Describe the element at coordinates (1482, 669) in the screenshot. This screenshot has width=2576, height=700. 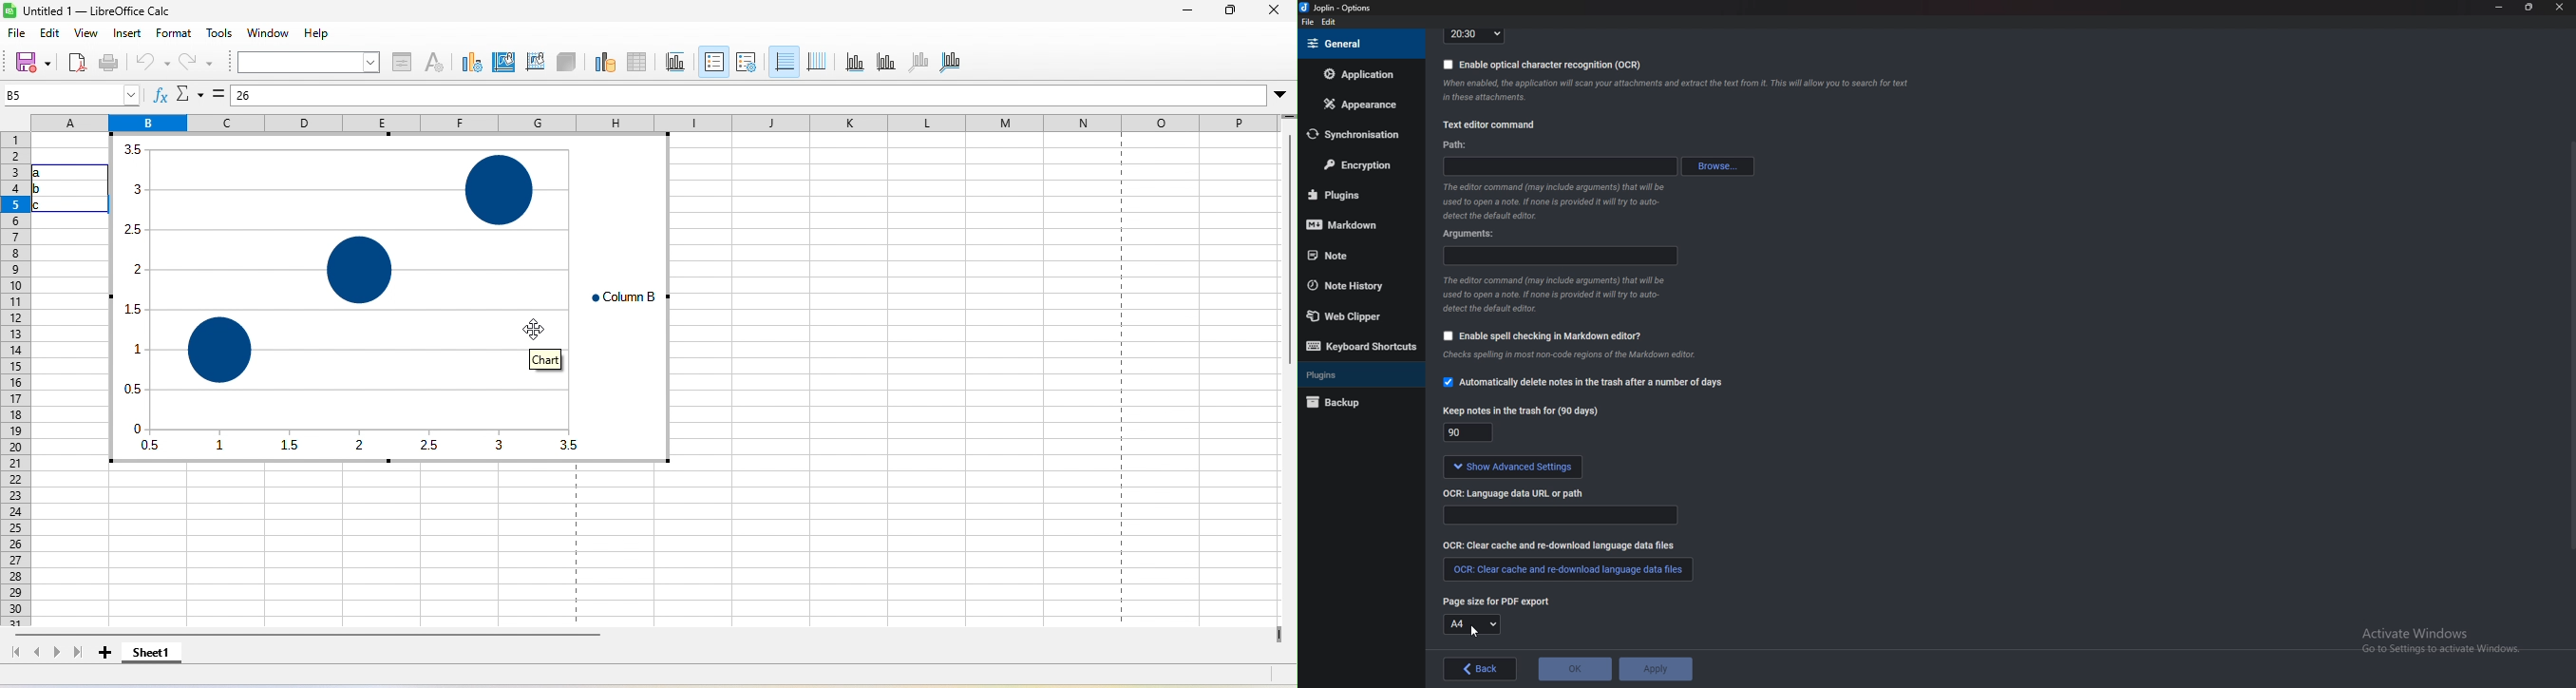
I see `back` at that location.